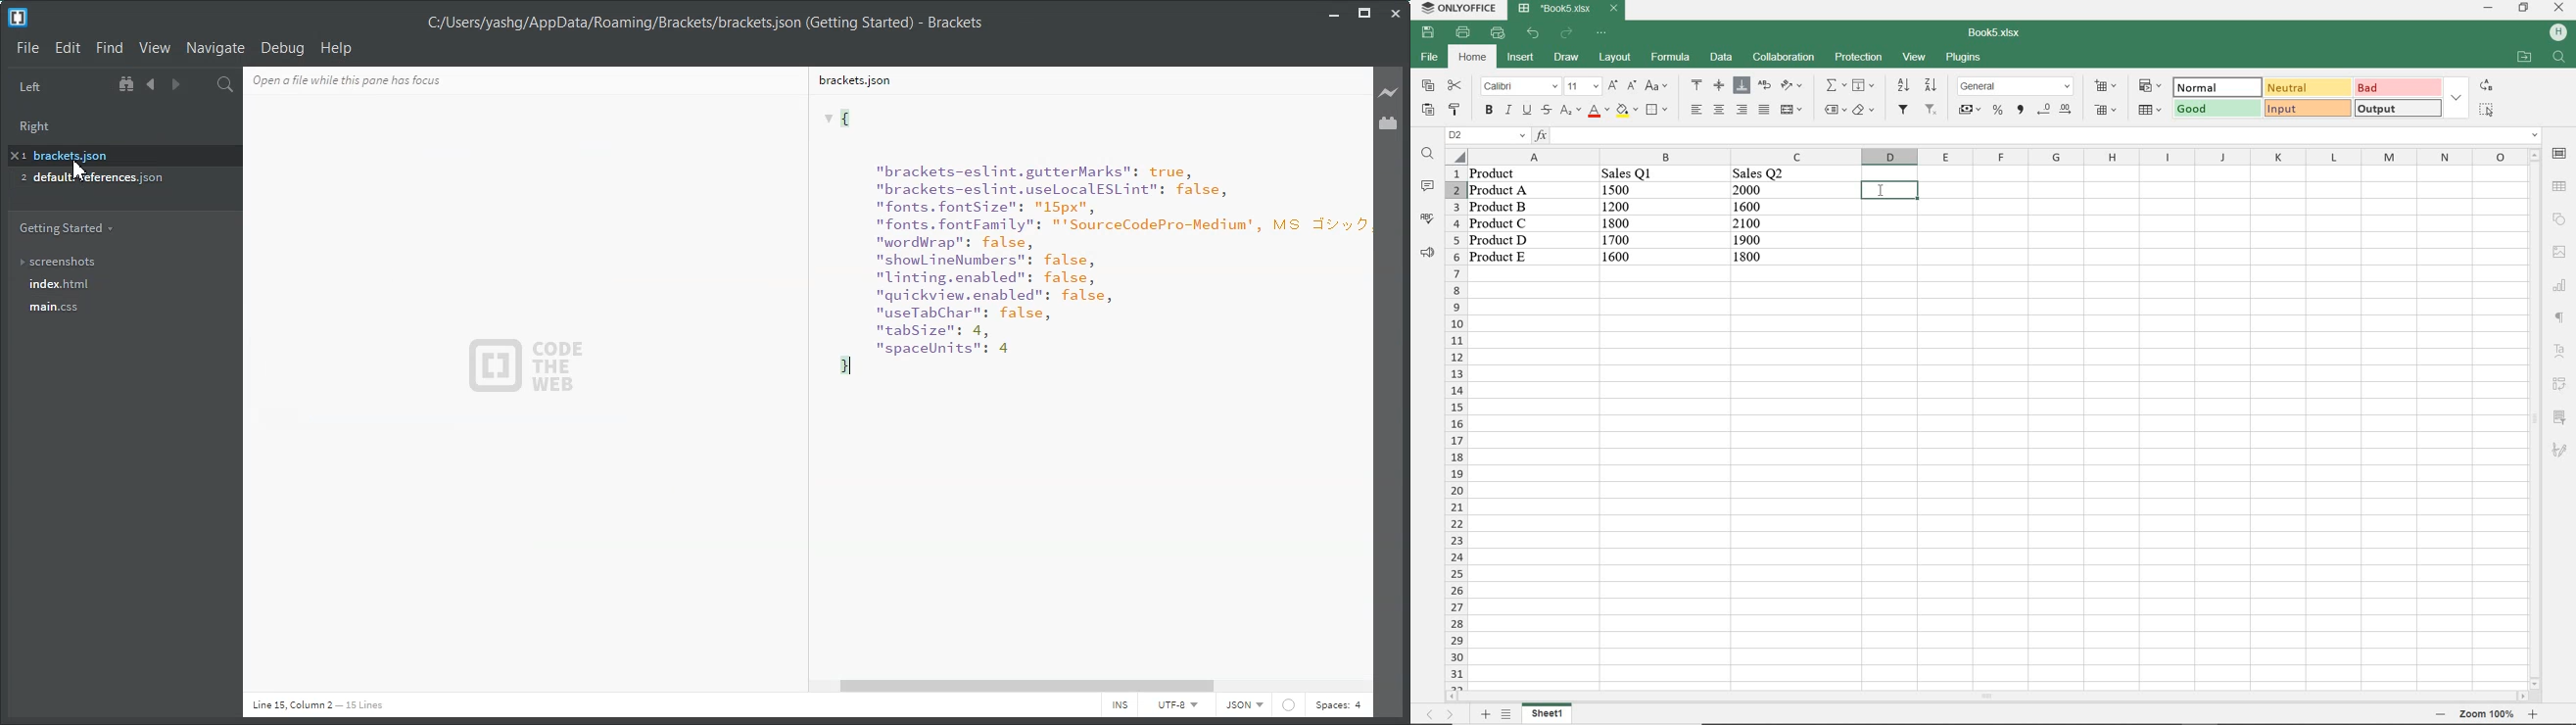  What do you see at coordinates (1719, 56) in the screenshot?
I see `data` at bounding box center [1719, 56].